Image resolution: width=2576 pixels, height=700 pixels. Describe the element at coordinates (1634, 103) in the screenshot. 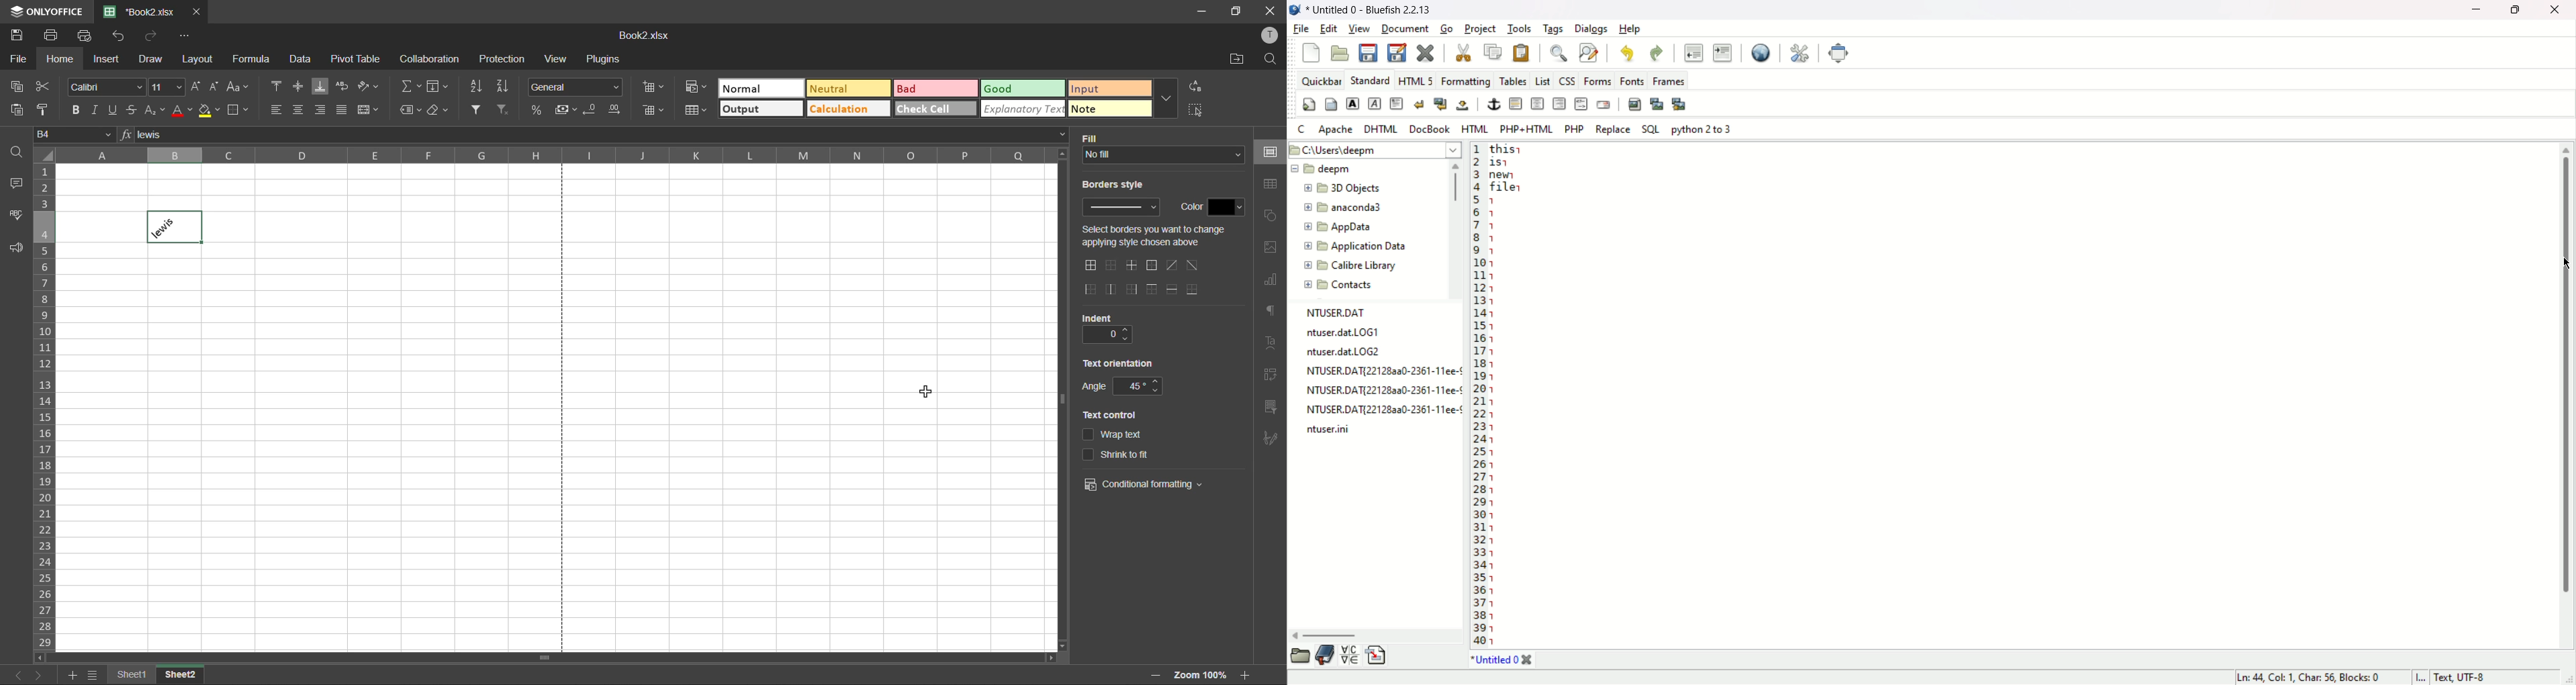

I see `insert image` at that location.